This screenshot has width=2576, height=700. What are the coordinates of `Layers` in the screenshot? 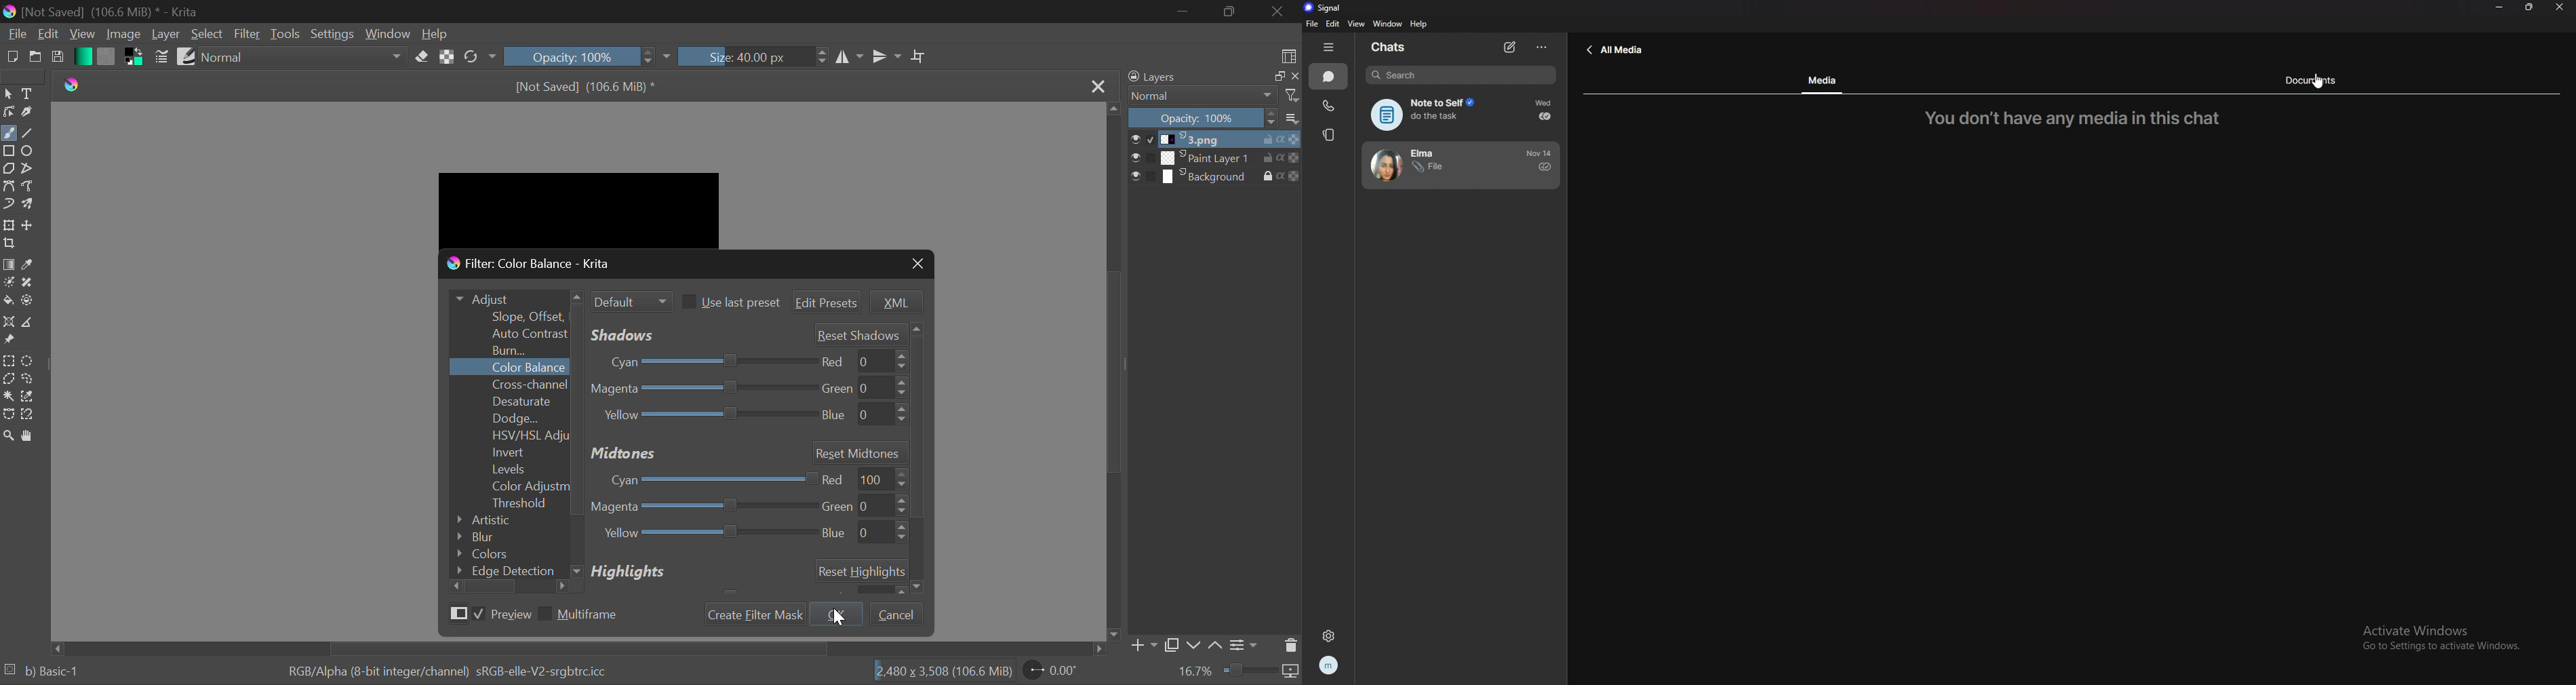 It's located at (1195, 77).